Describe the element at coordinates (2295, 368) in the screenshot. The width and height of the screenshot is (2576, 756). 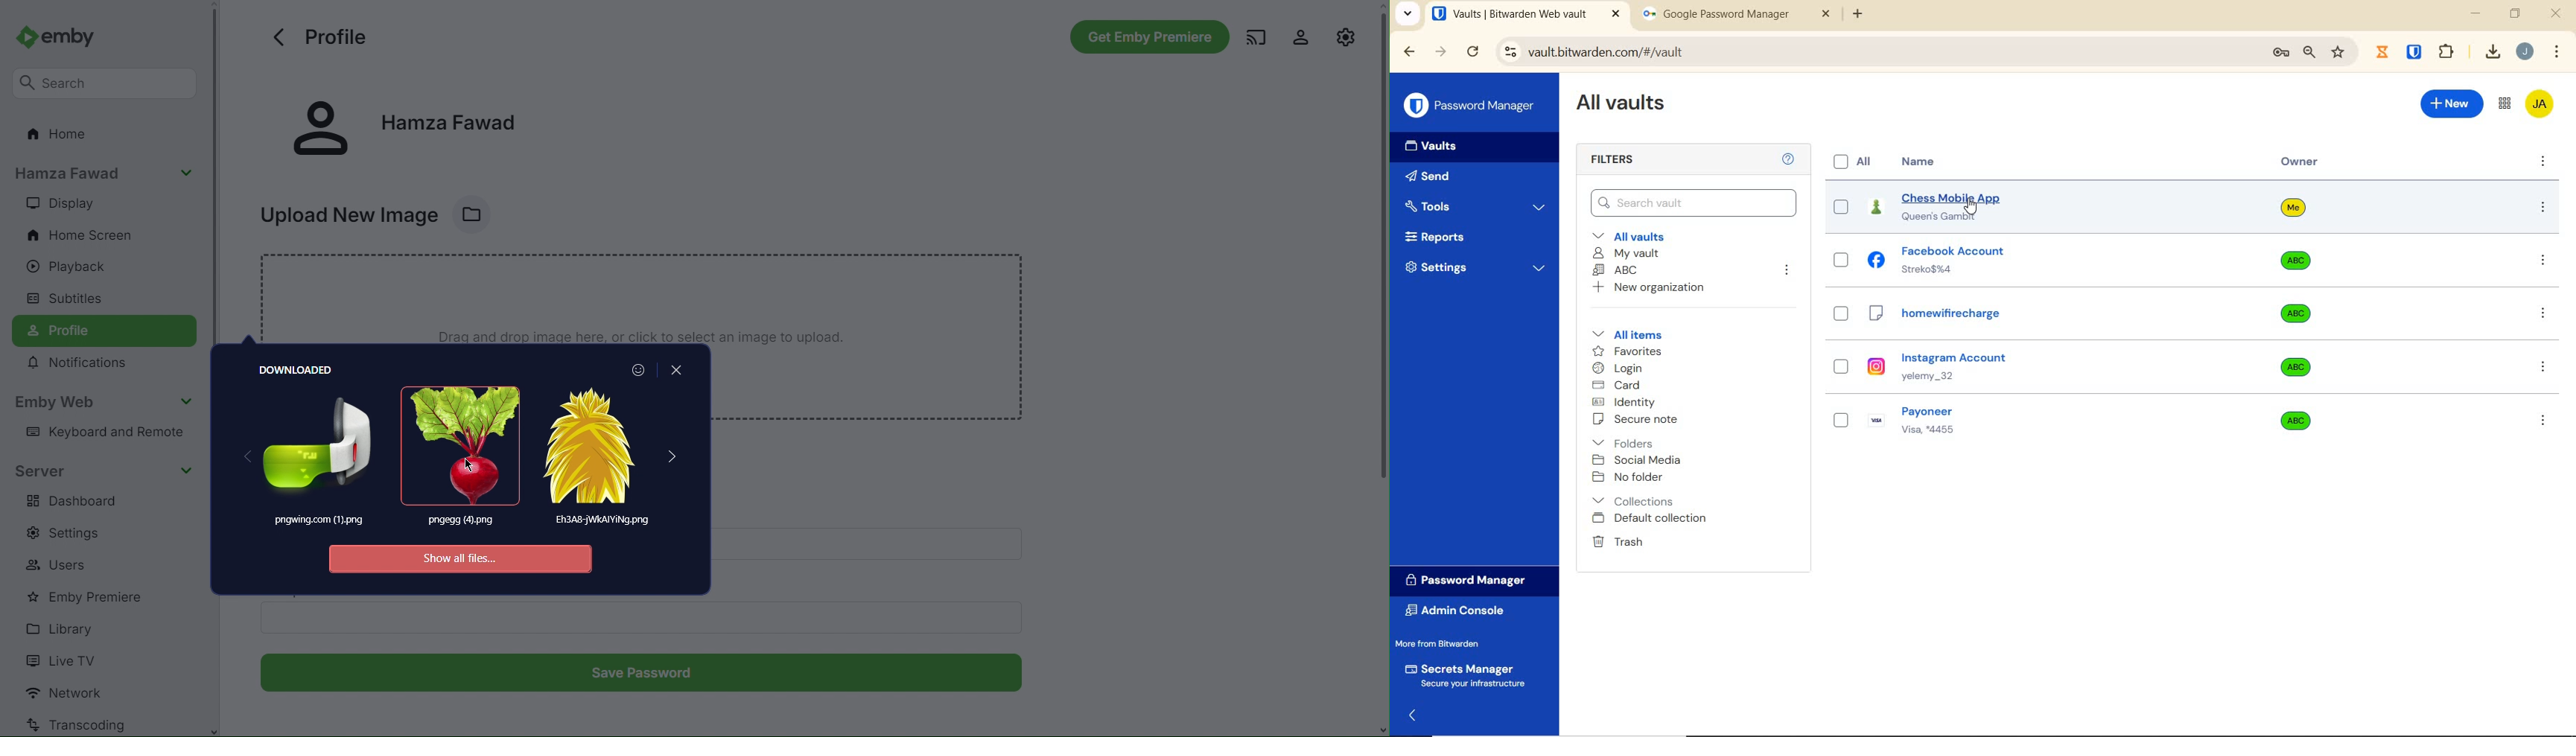
I see `abc` at that location.